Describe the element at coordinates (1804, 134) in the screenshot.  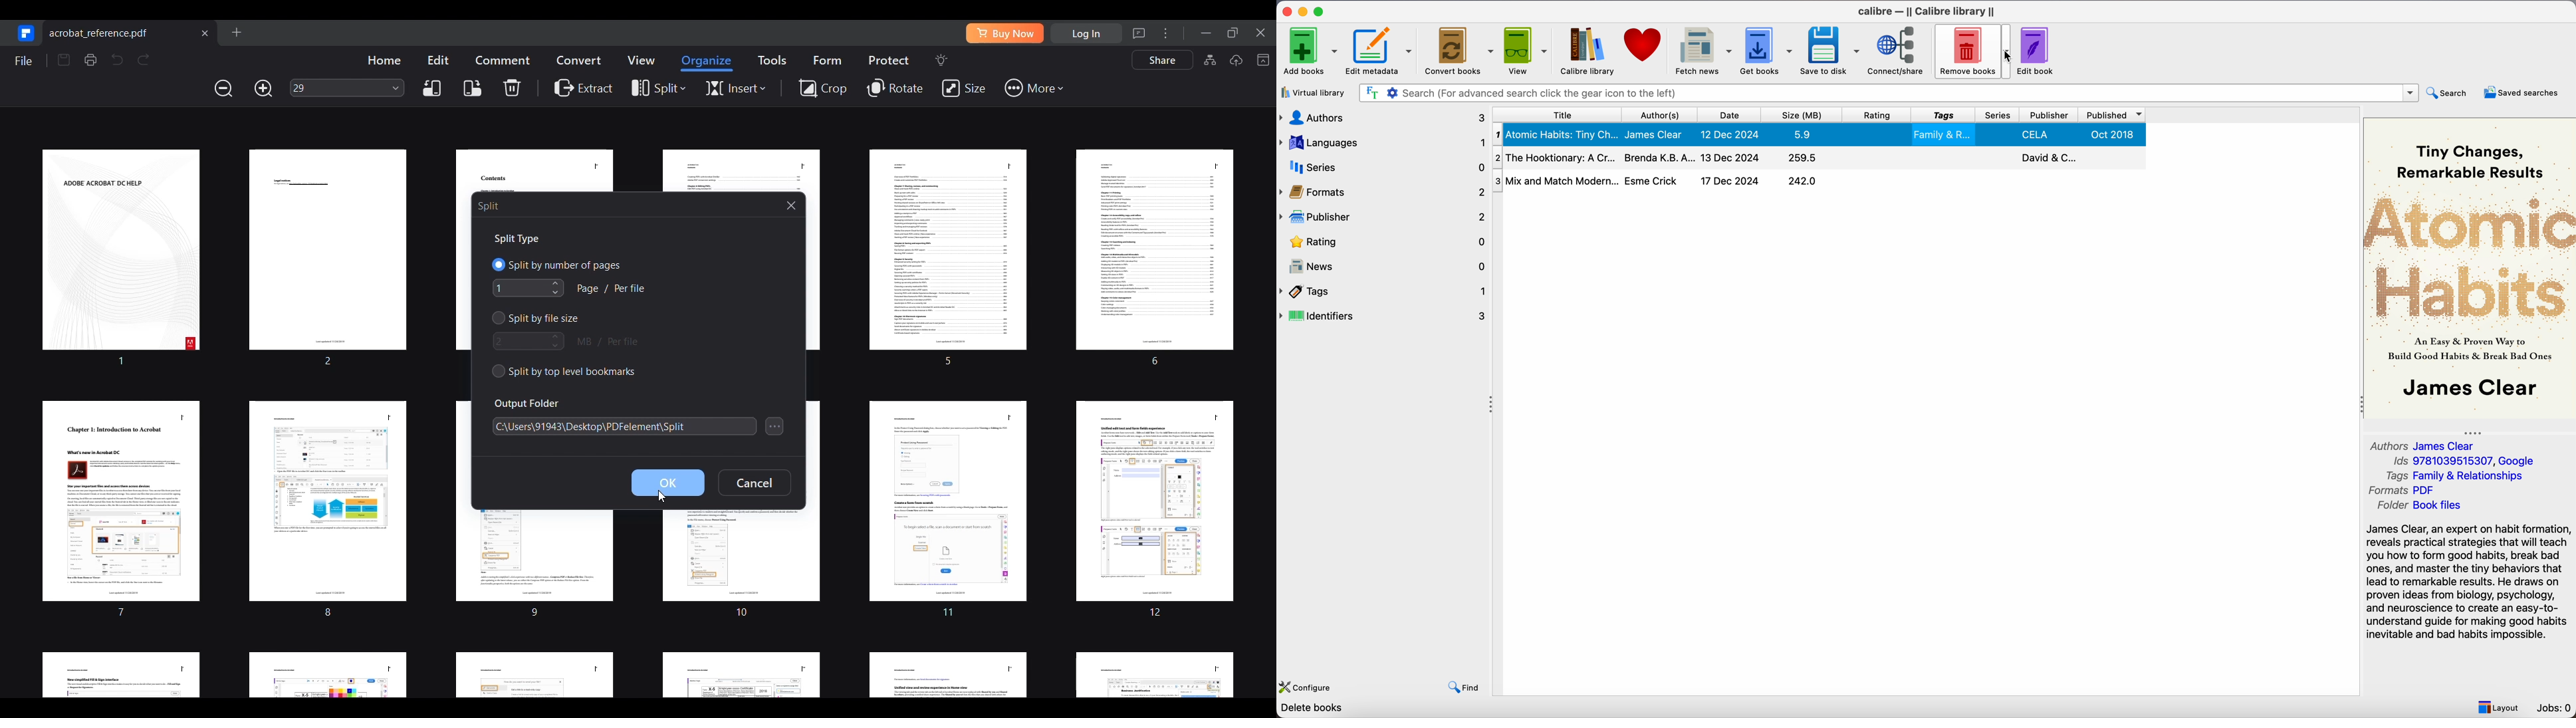
I see `5.9` at that location.